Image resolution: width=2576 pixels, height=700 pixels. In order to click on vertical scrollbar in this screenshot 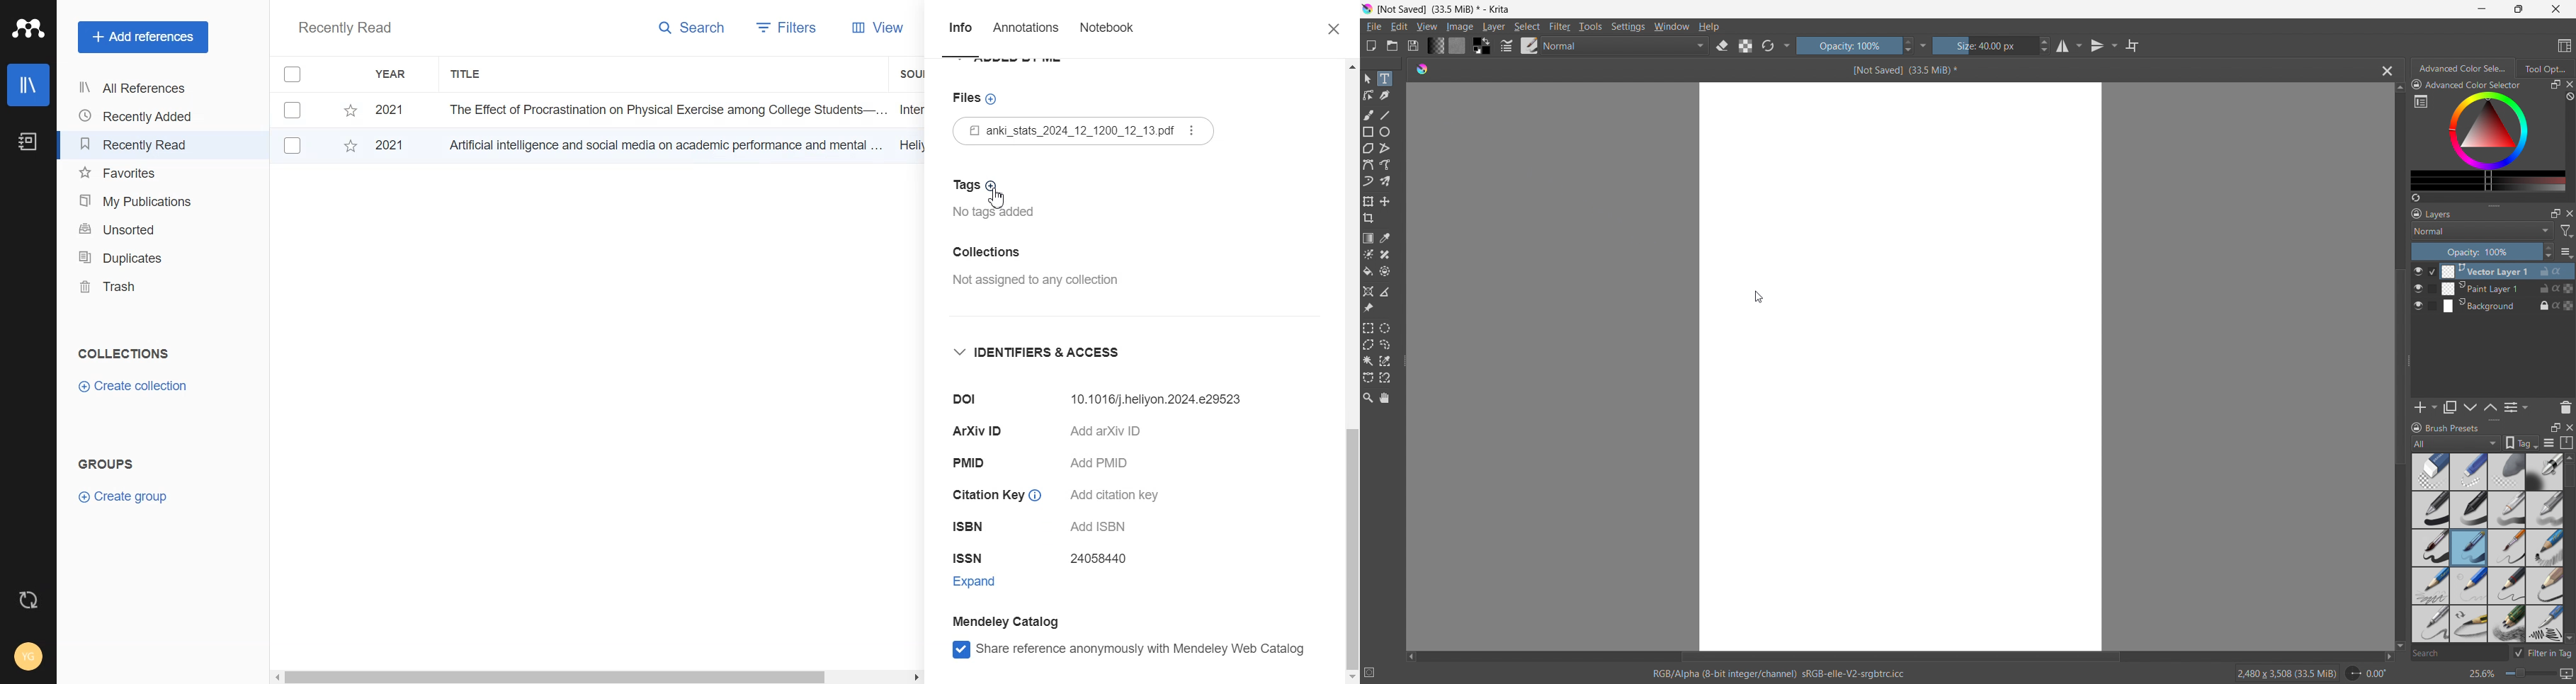, I will do `click(2396, 367)`.